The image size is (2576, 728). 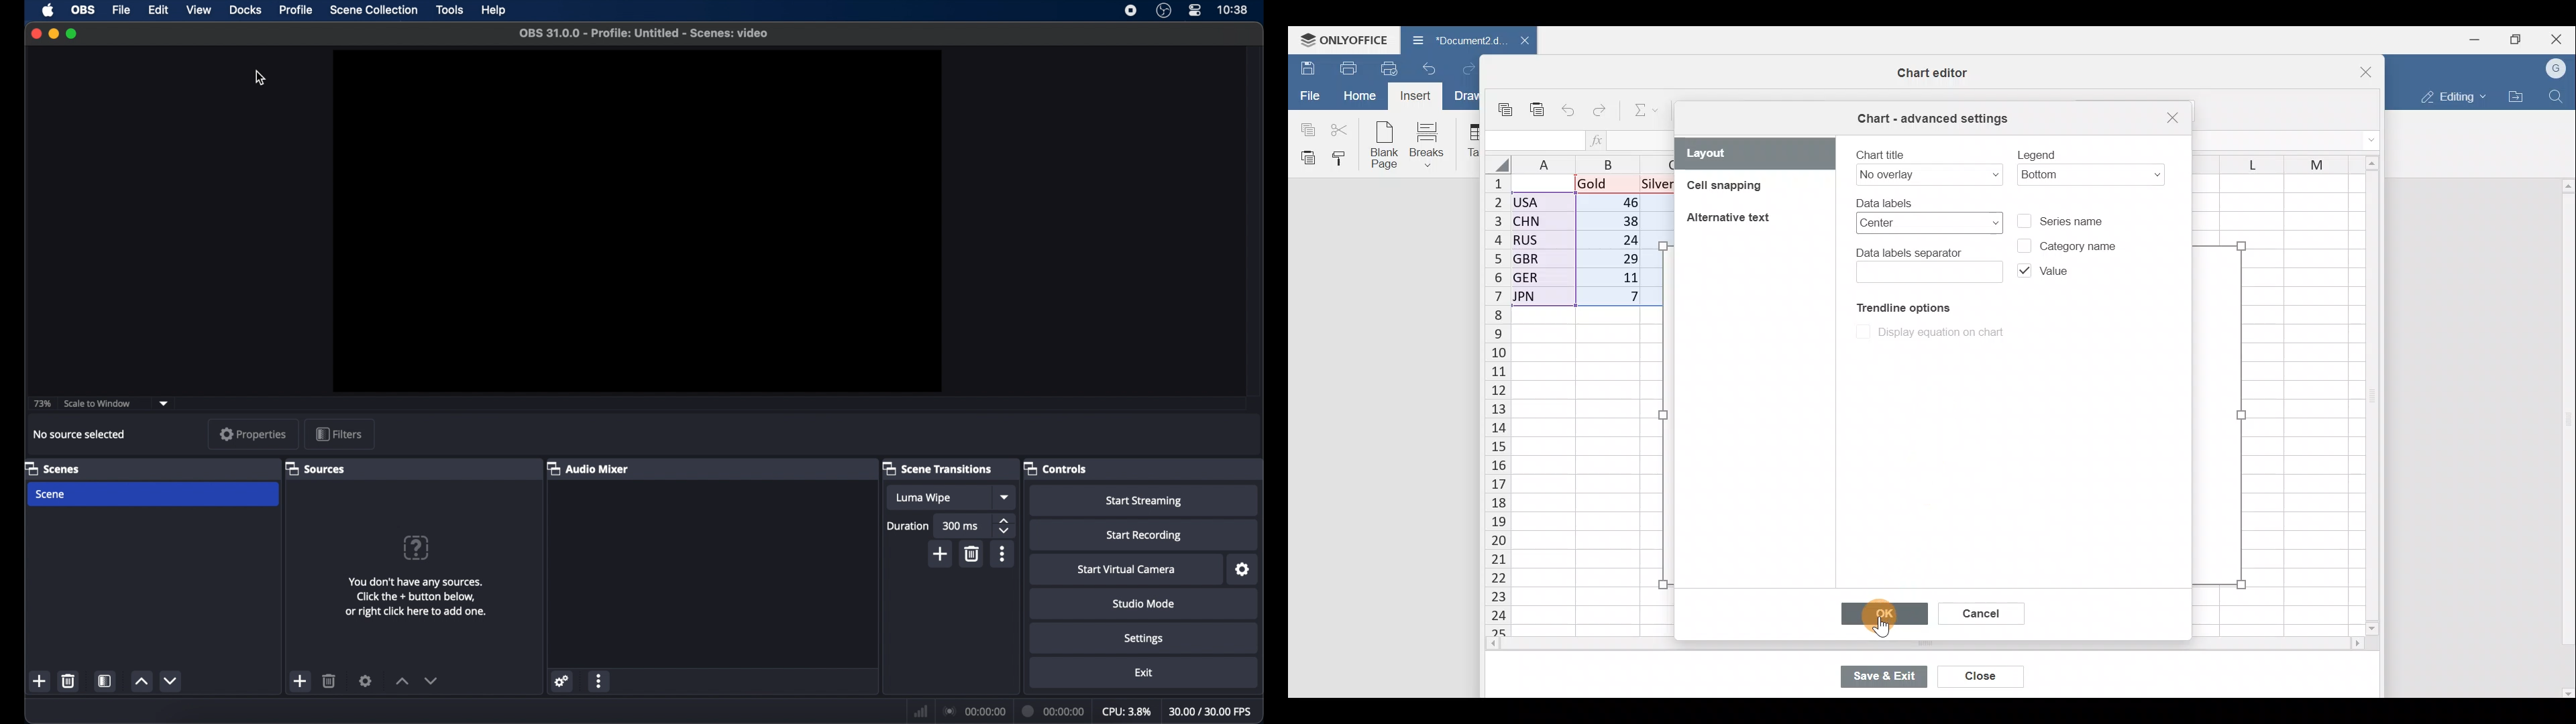 I want to click on obs, so click(x=82, y=10).